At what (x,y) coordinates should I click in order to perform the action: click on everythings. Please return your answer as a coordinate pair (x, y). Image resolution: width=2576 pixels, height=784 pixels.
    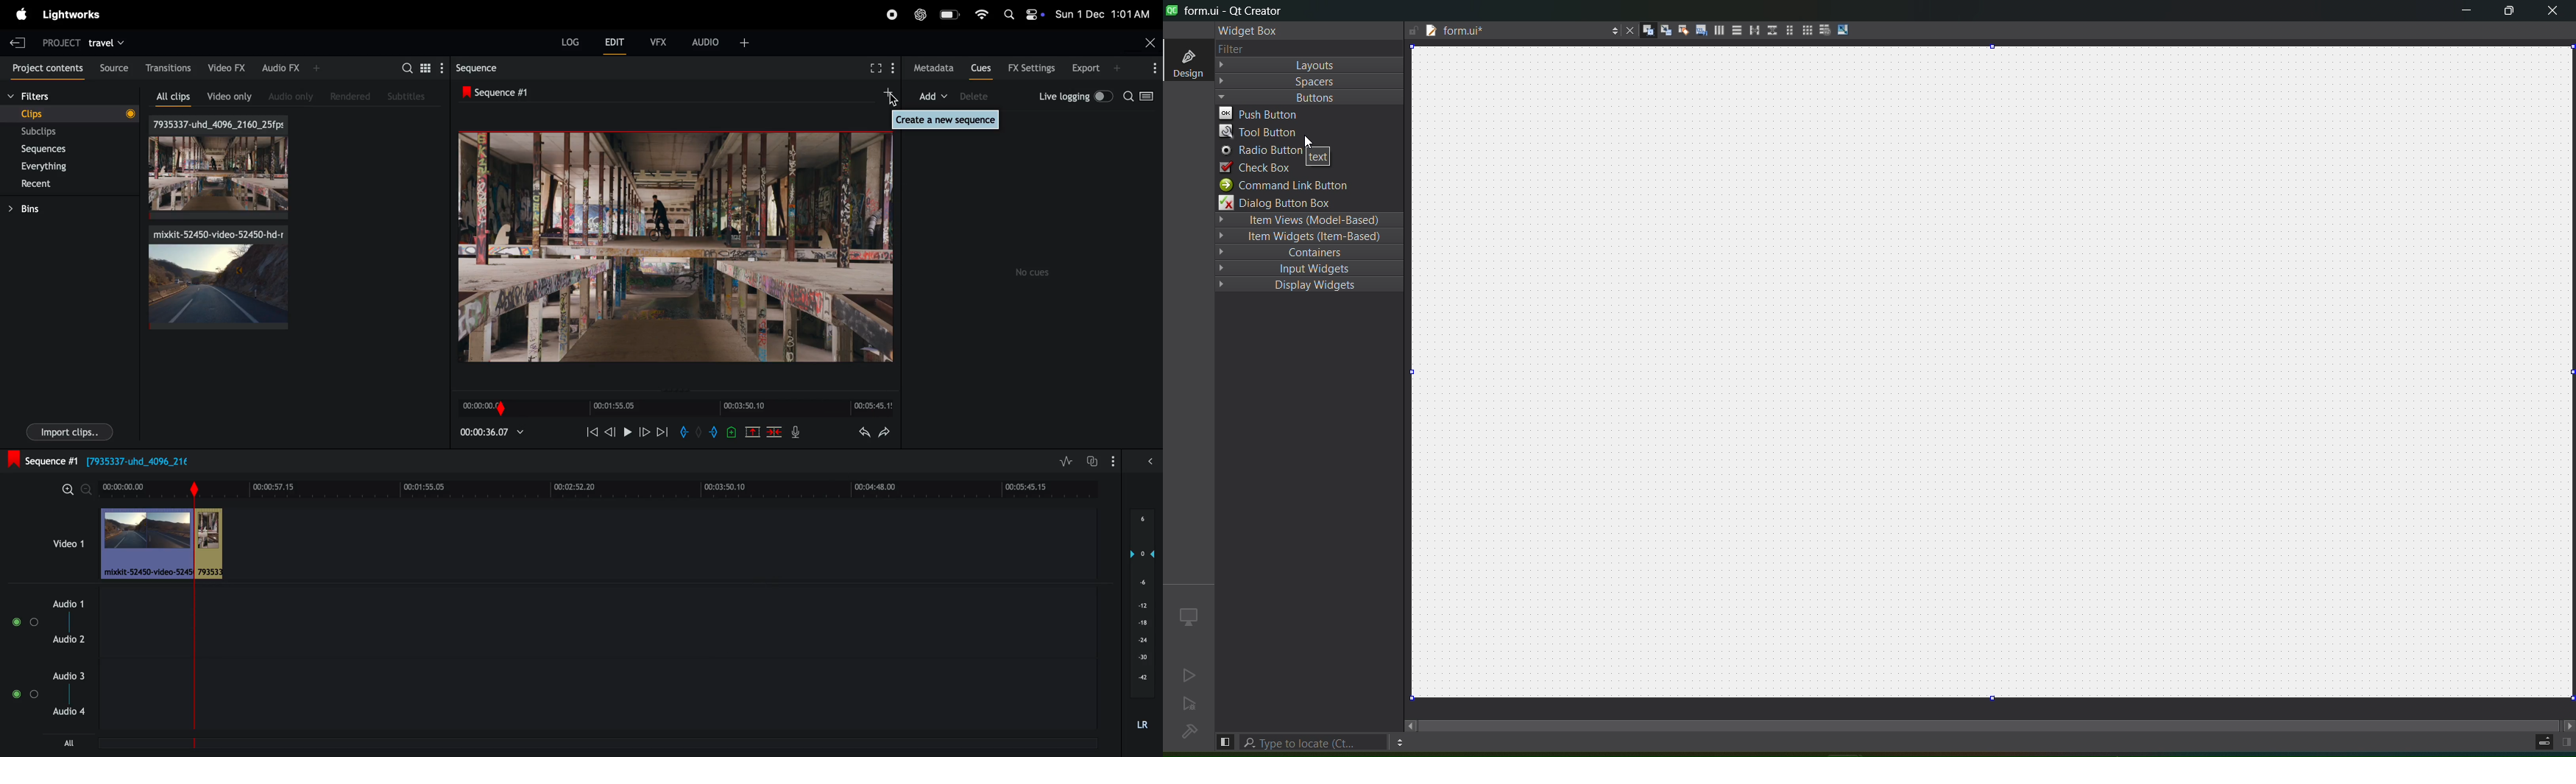
    Looking at the image, I should click on (61, 167).